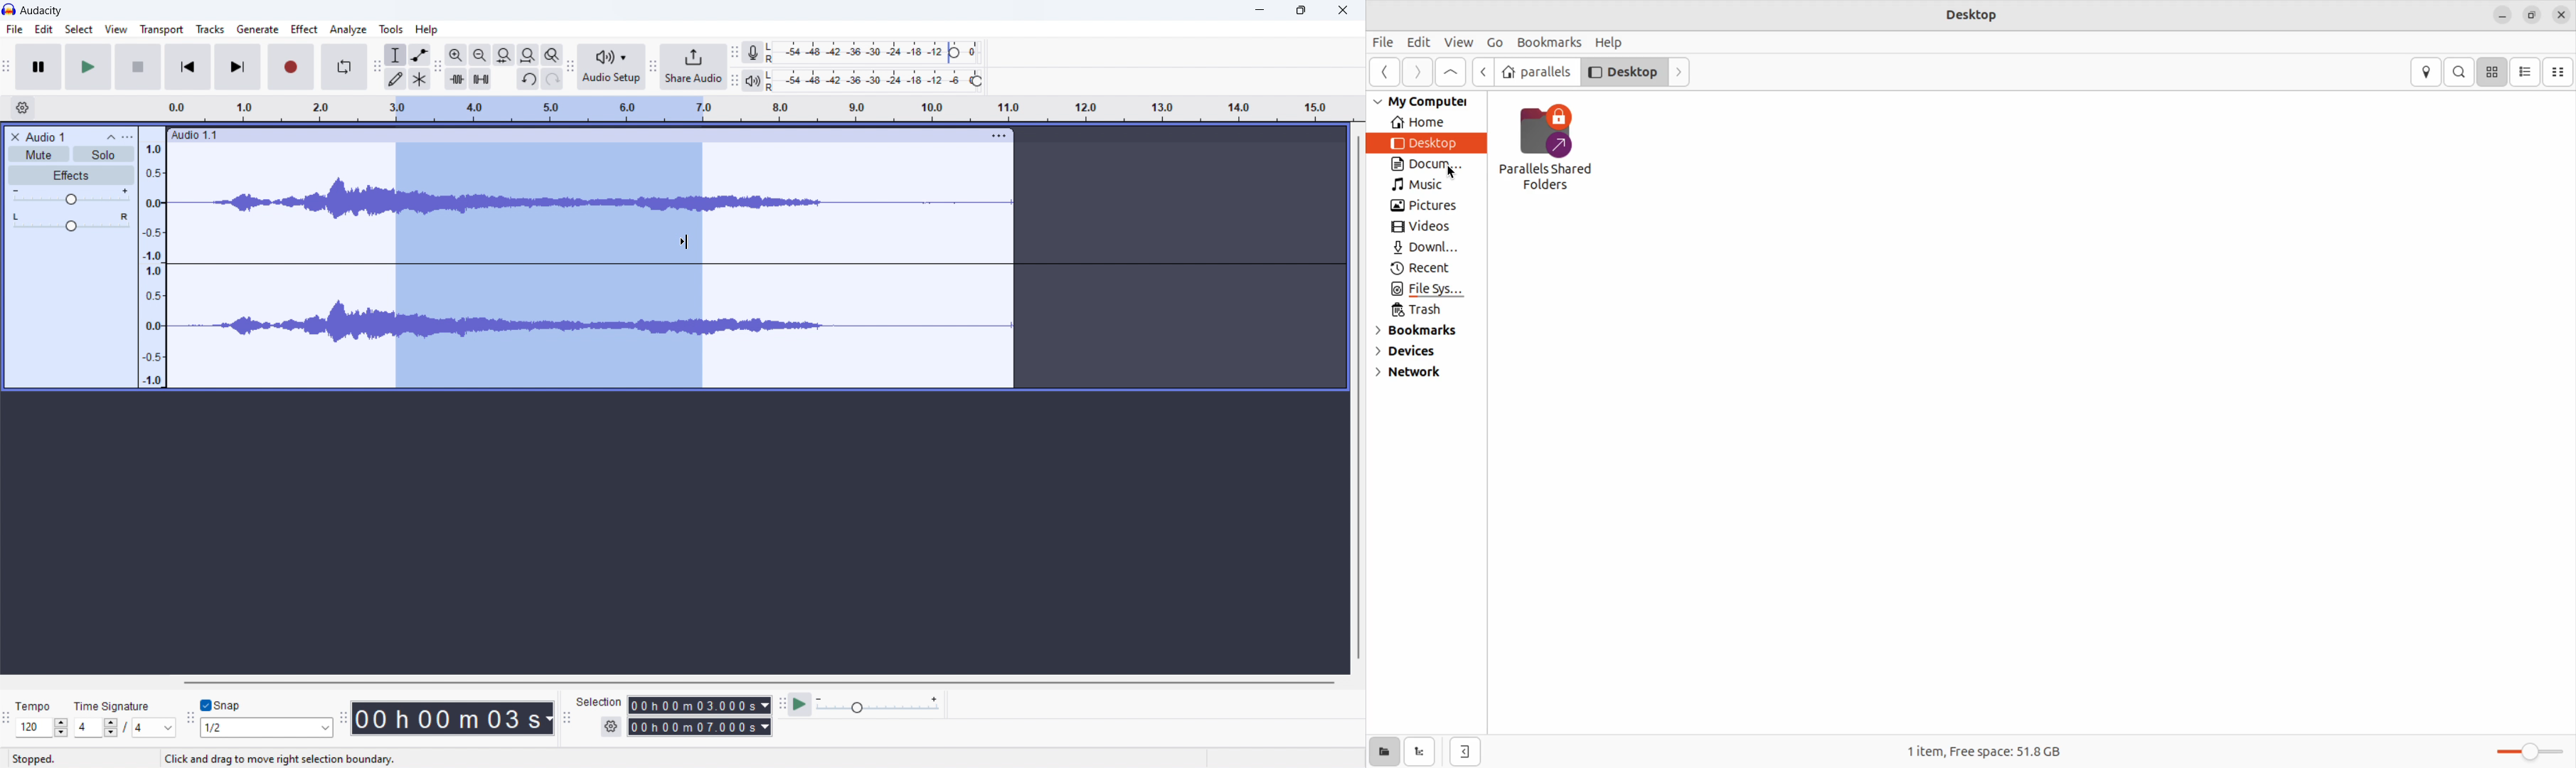  What do you see at coordinates (70, 176) in the screenshot?
I see `effects` at bounding box center [70, 176].